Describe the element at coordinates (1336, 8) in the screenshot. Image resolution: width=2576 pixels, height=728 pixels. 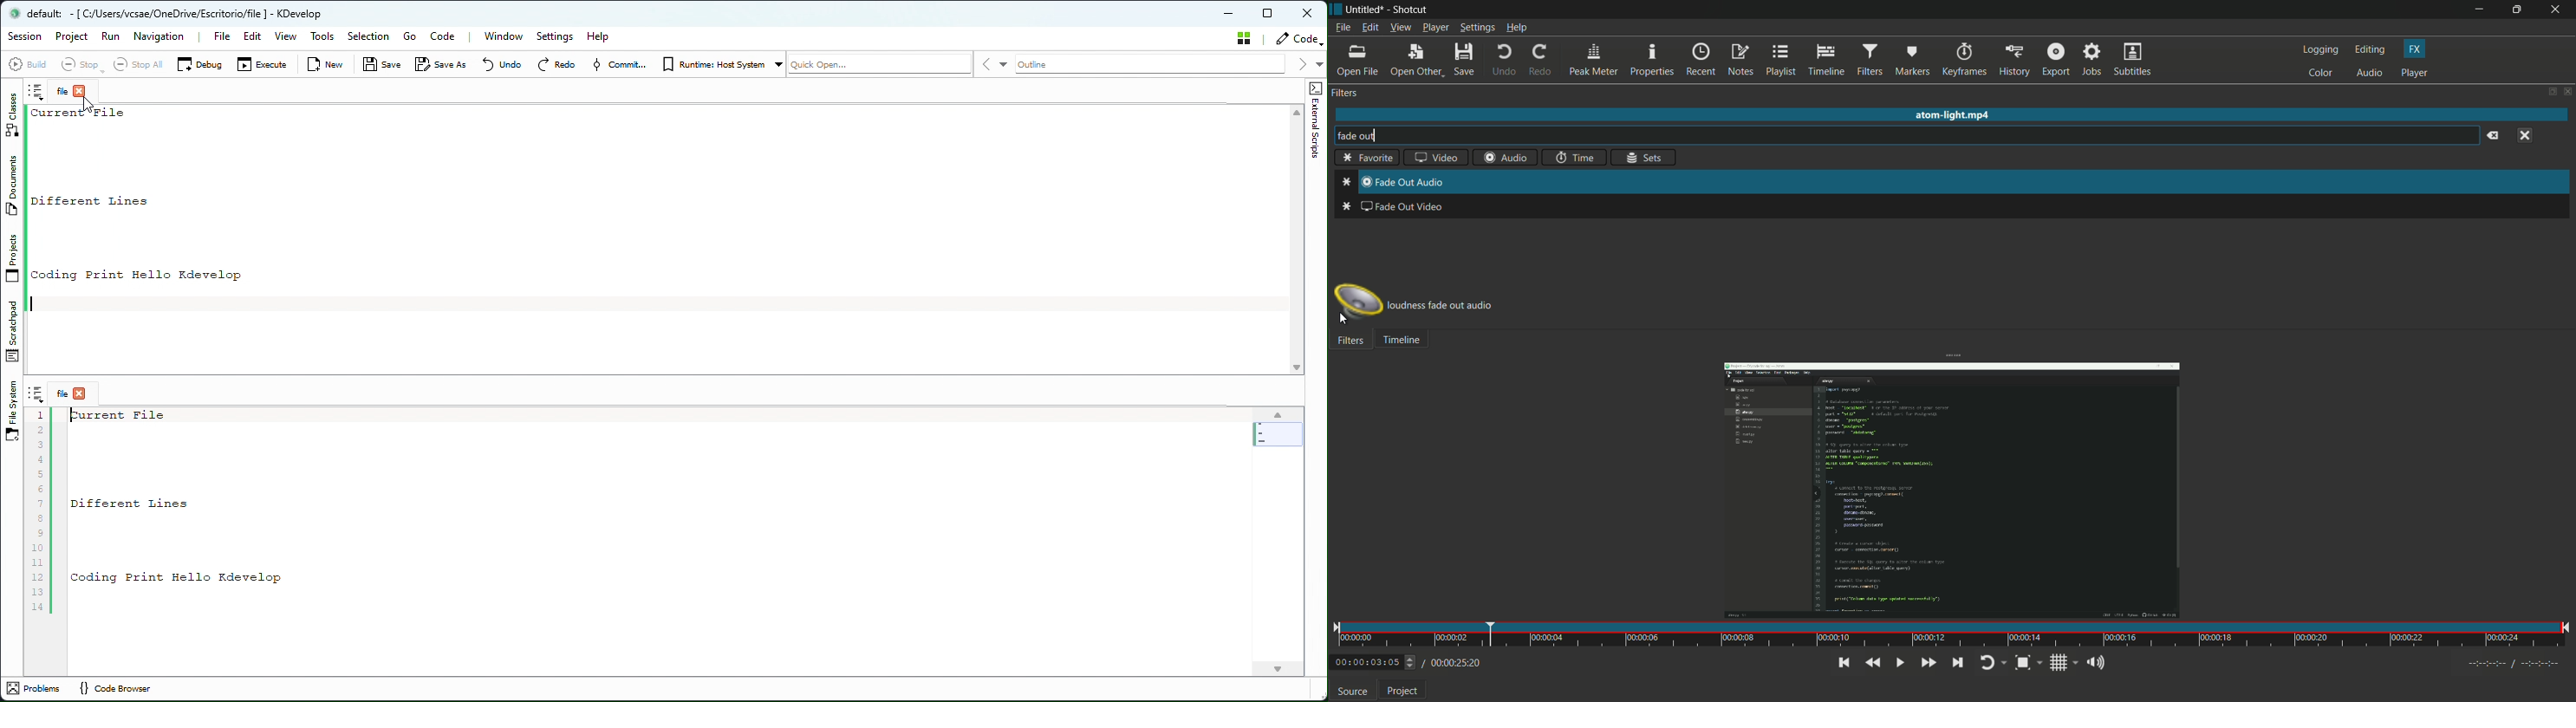
I see `app icon` at that location.